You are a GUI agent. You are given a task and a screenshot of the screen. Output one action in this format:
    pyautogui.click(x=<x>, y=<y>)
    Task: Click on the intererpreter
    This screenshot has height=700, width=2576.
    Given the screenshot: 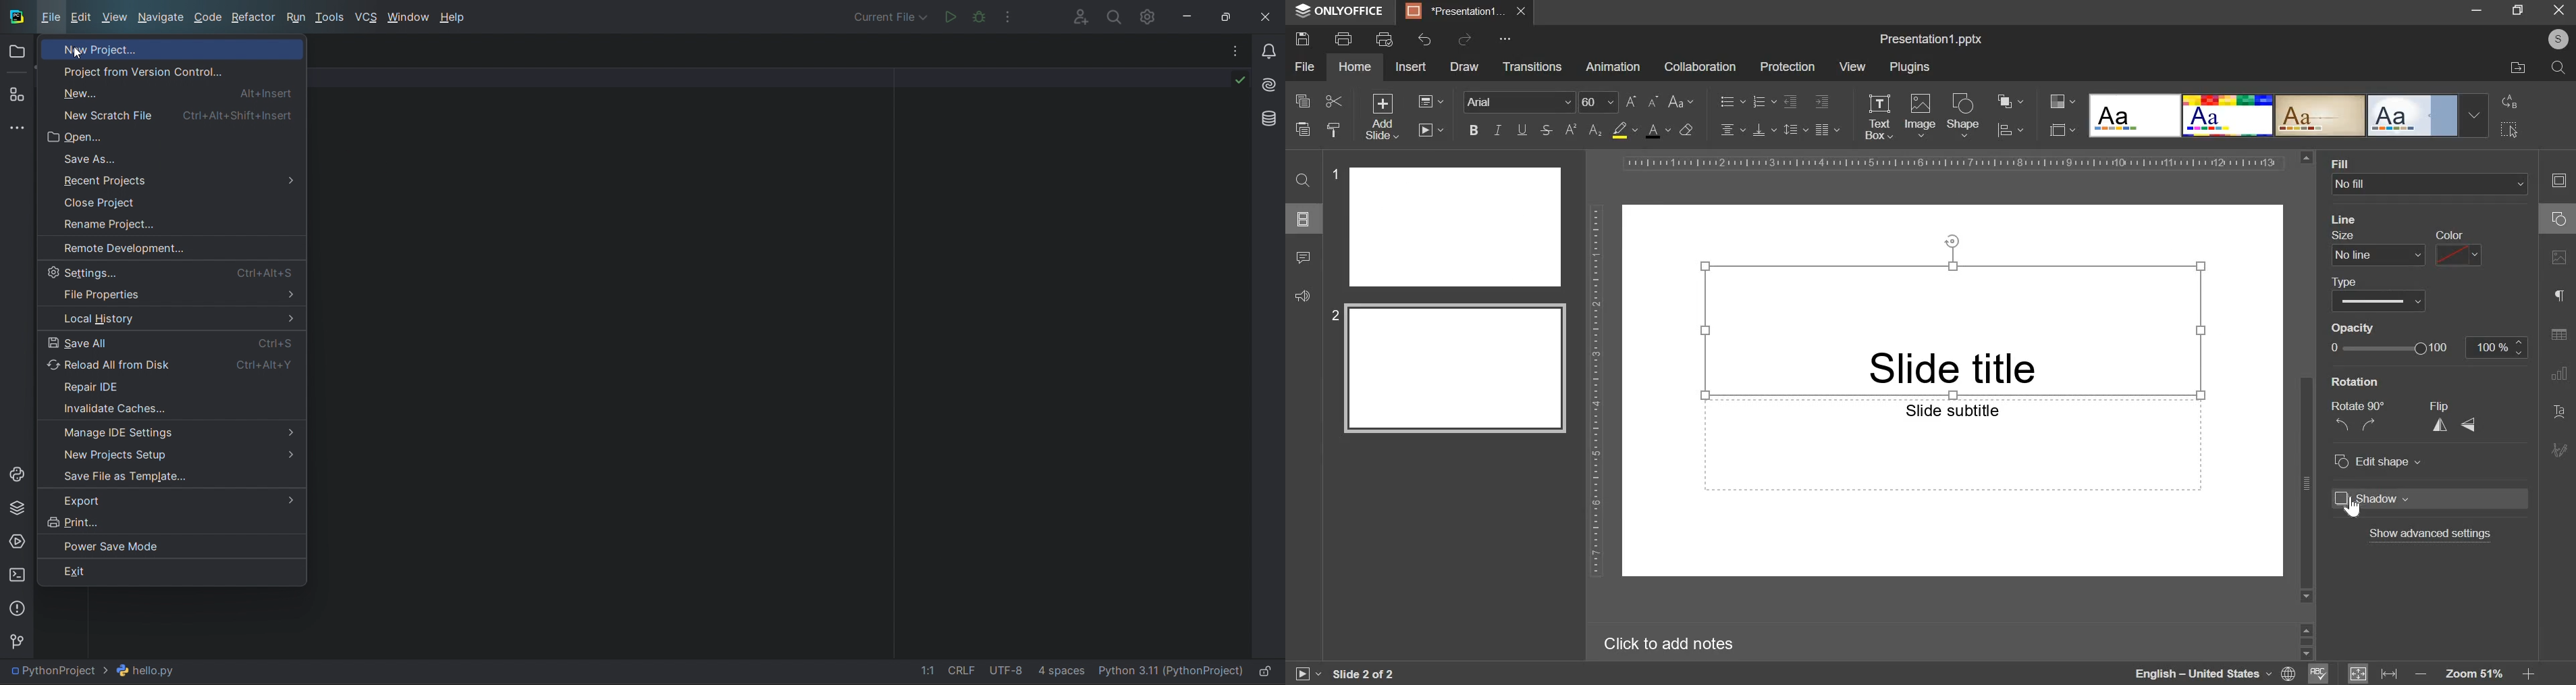 What is the action you would take?
    pyautogui.click(x=1170, y=674)
    